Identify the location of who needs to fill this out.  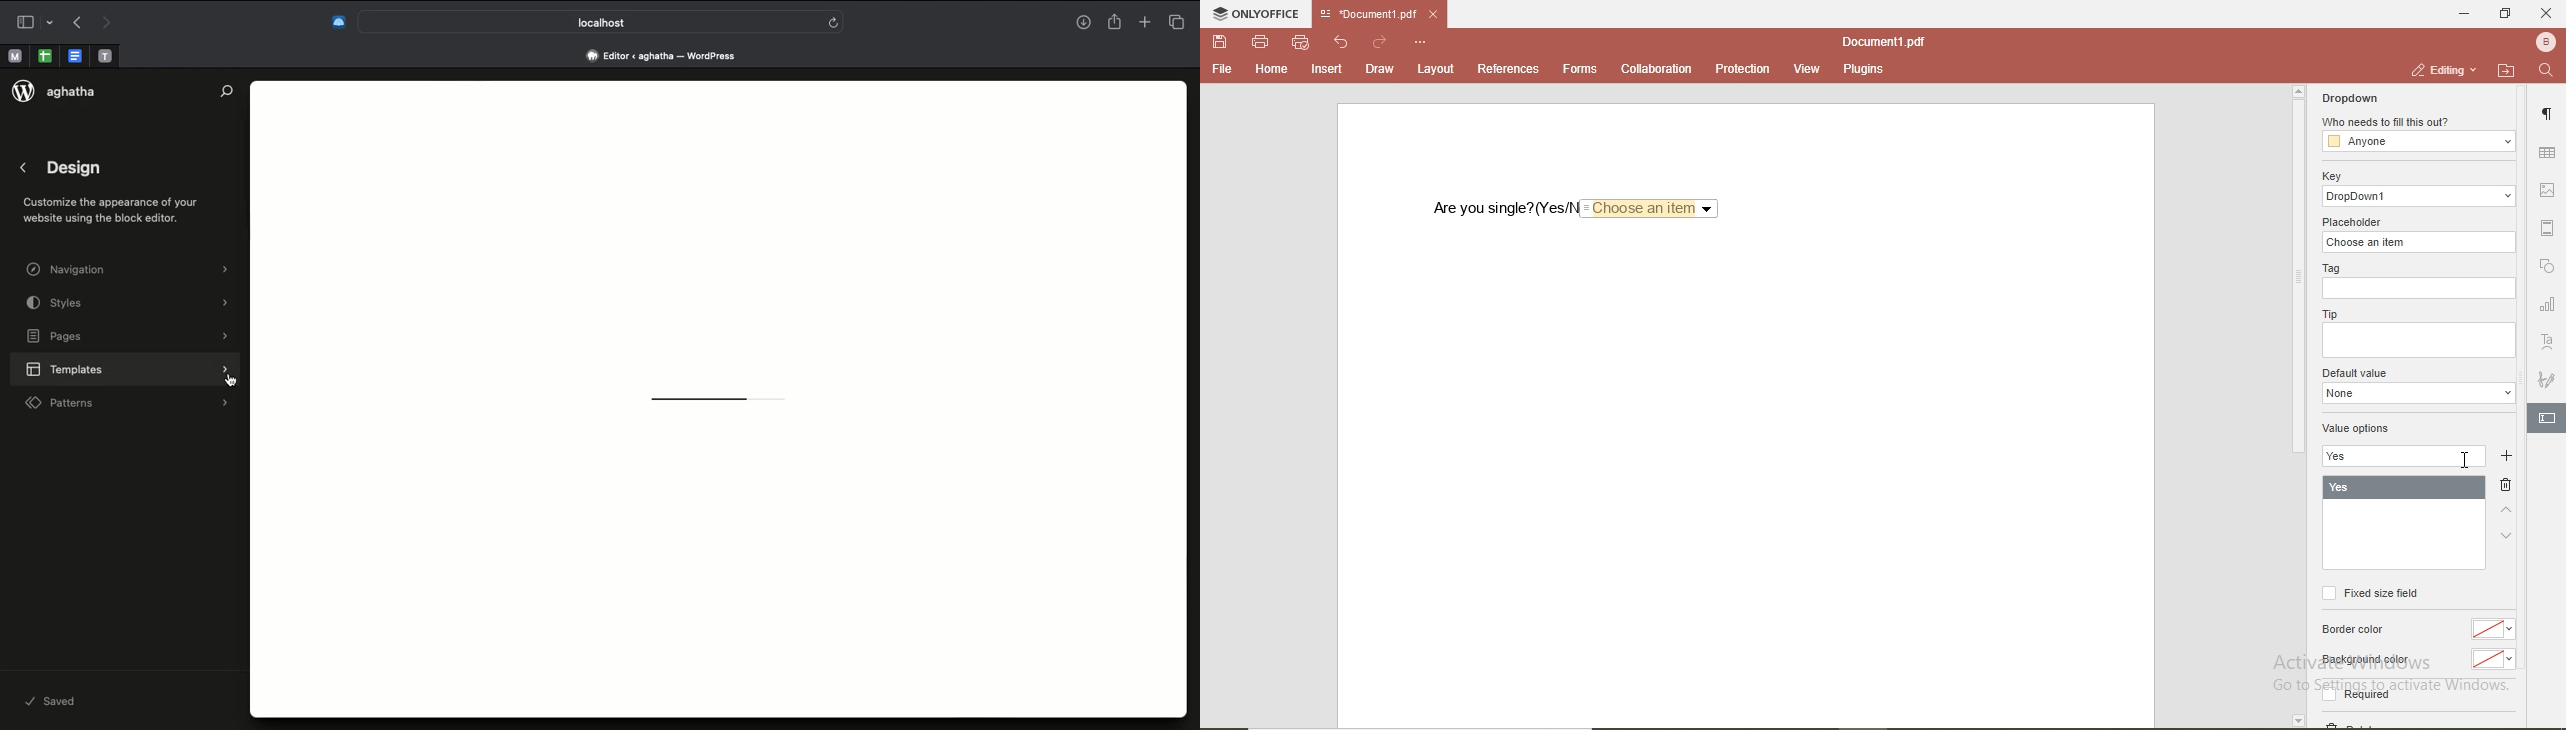
(2388, 122).